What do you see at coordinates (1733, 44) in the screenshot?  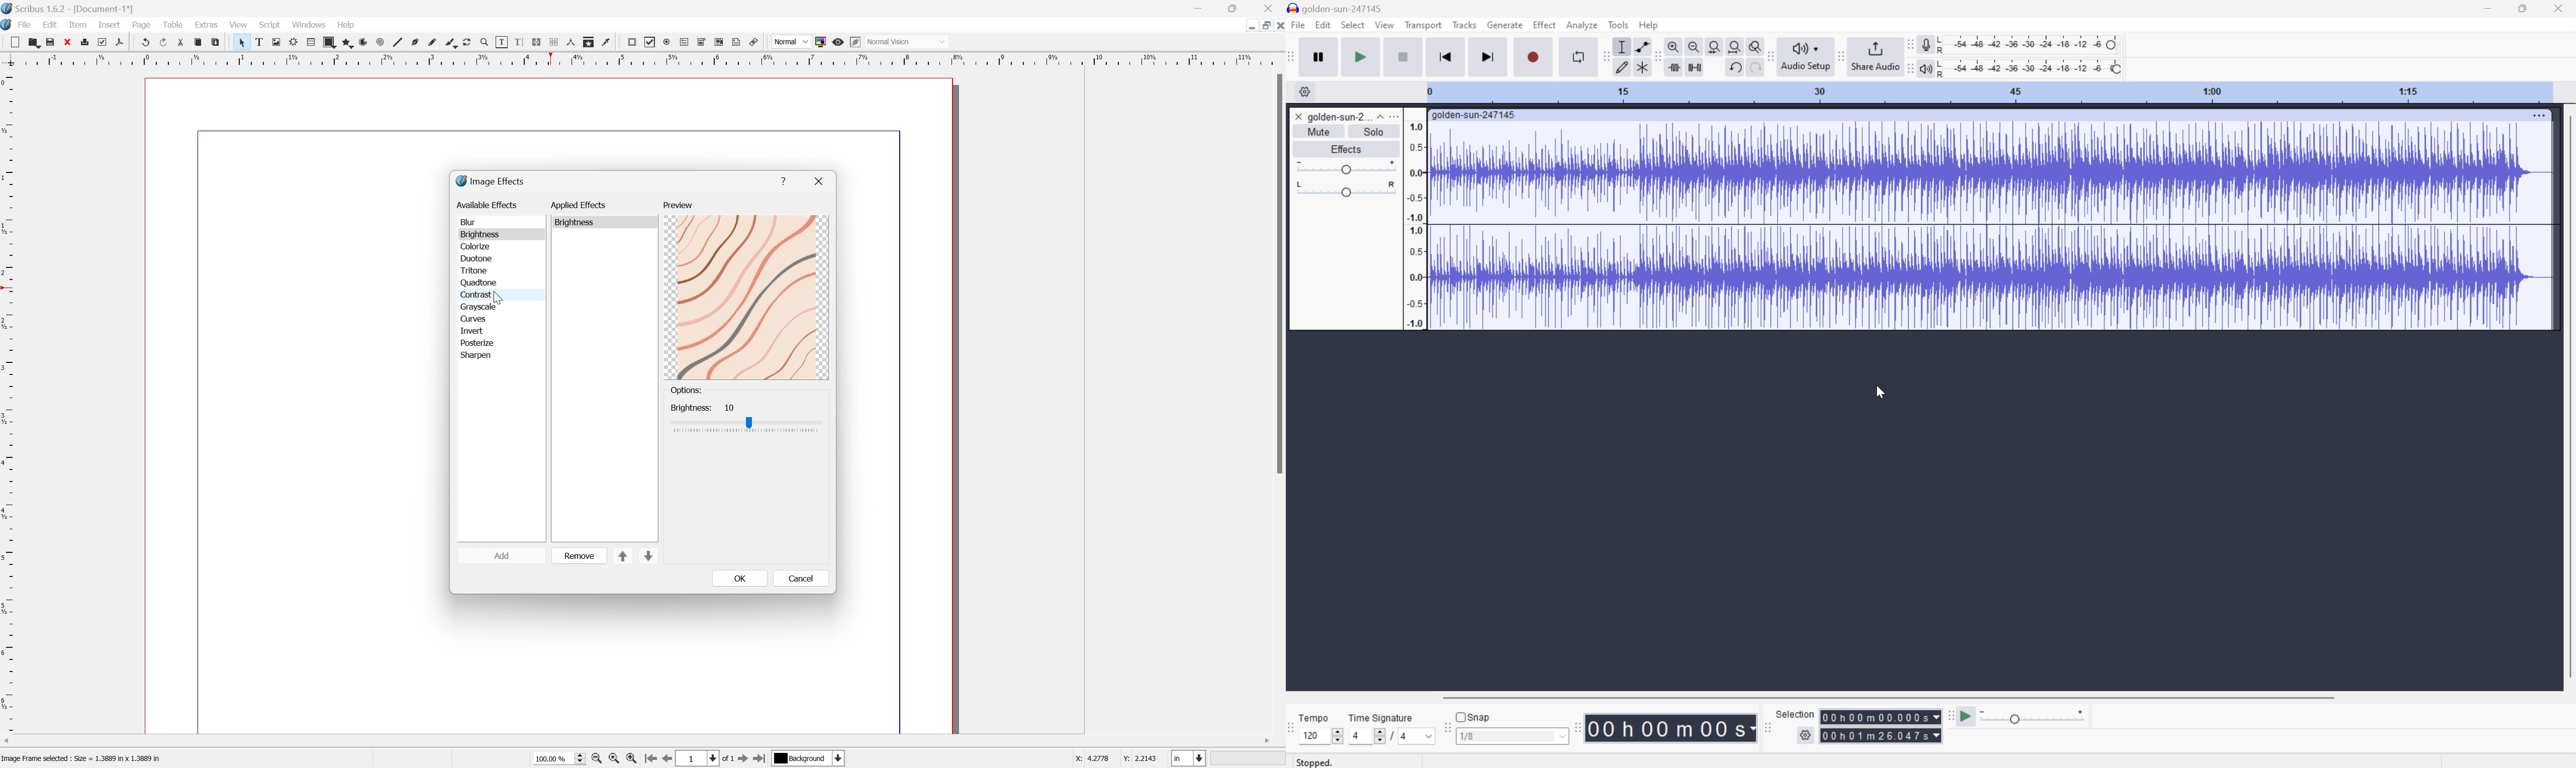 I see `Fit project to width` at bounding box center [1733, 44].